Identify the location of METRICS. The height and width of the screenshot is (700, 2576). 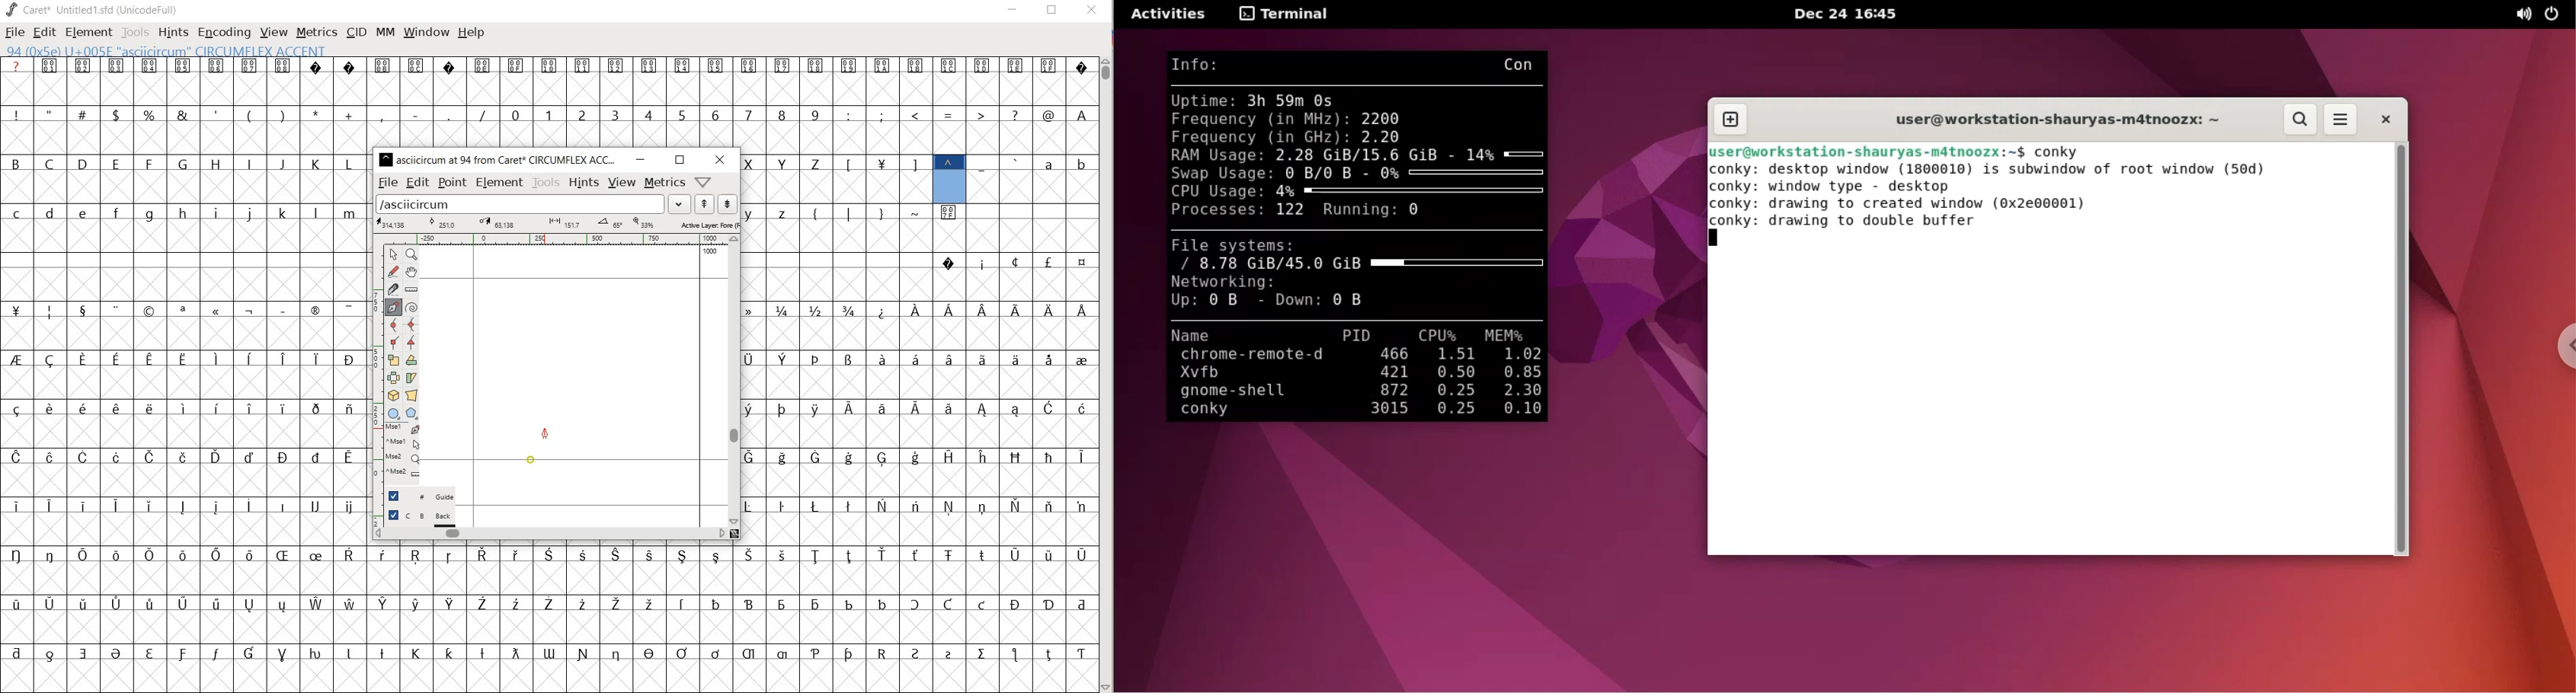
(317, 33).